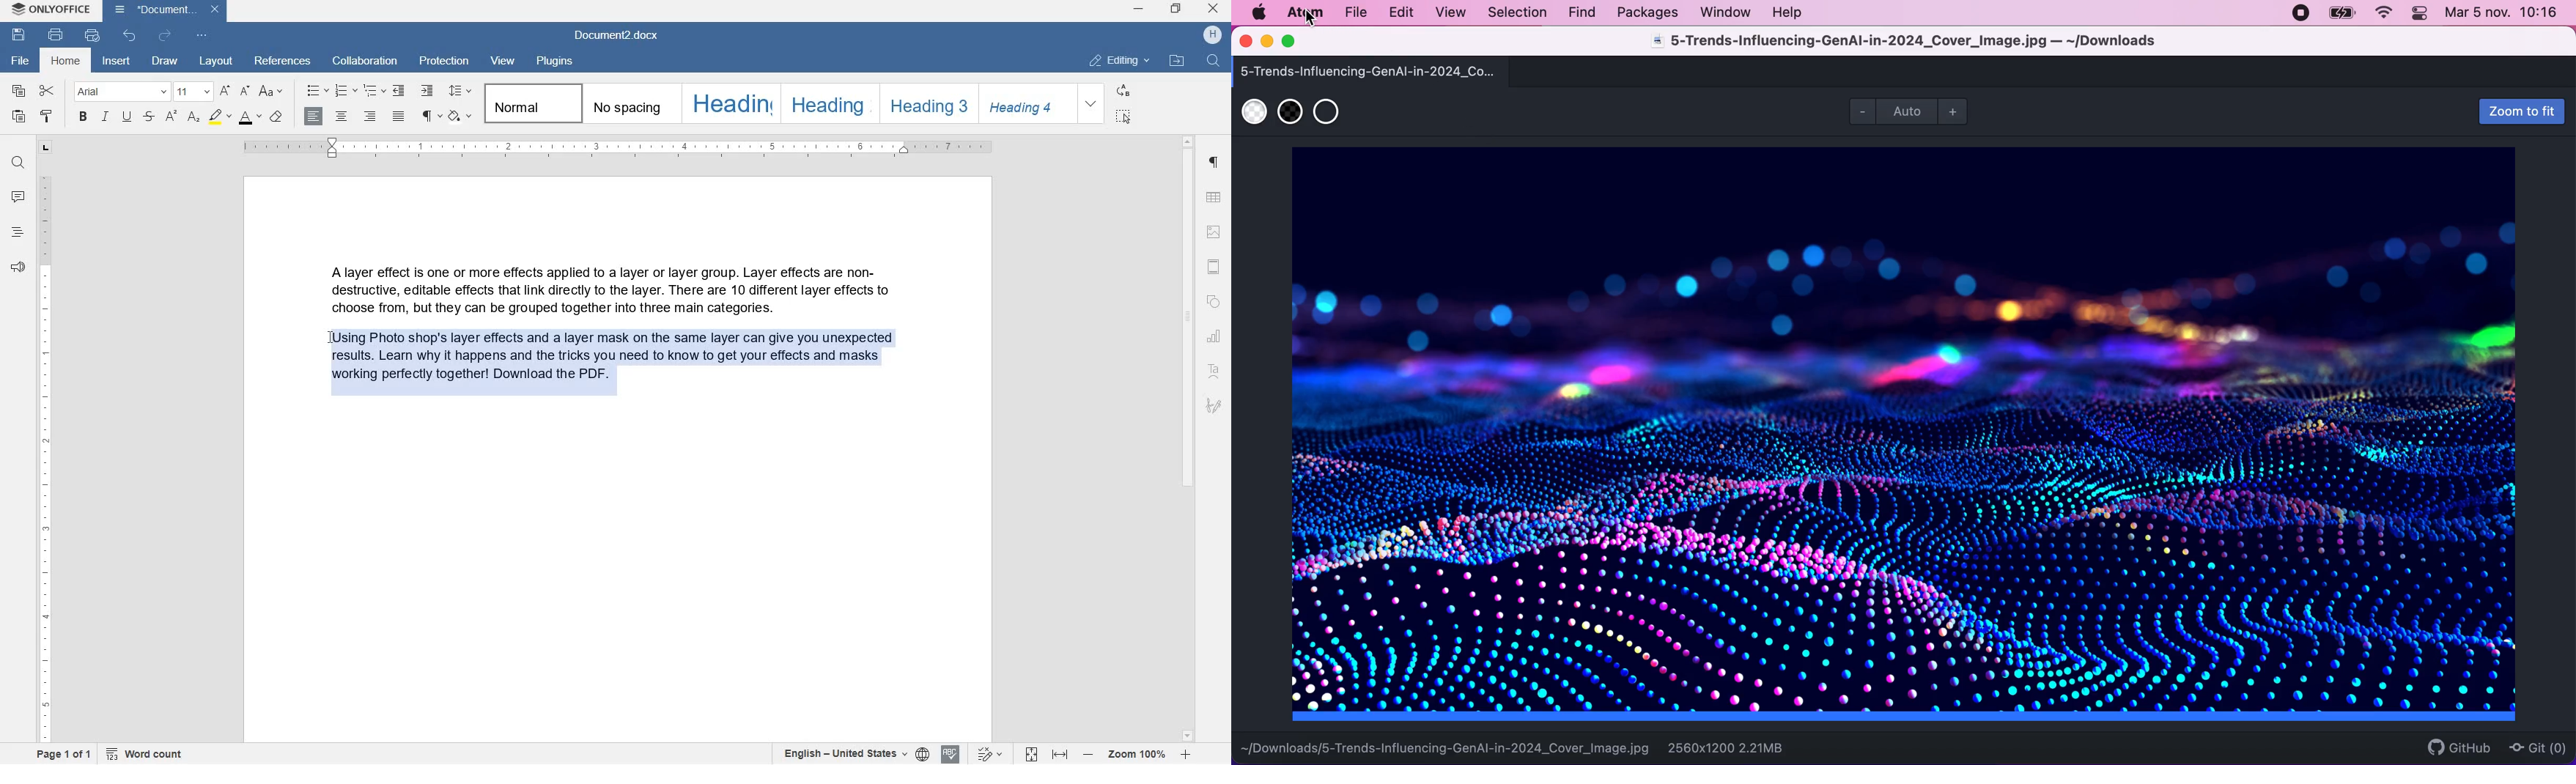 This screenshot has height=784, width=2576. What do you see at coordinates (1293, 42) in the screenshot?
I see `maximize` at bounding box center [1293, 42].